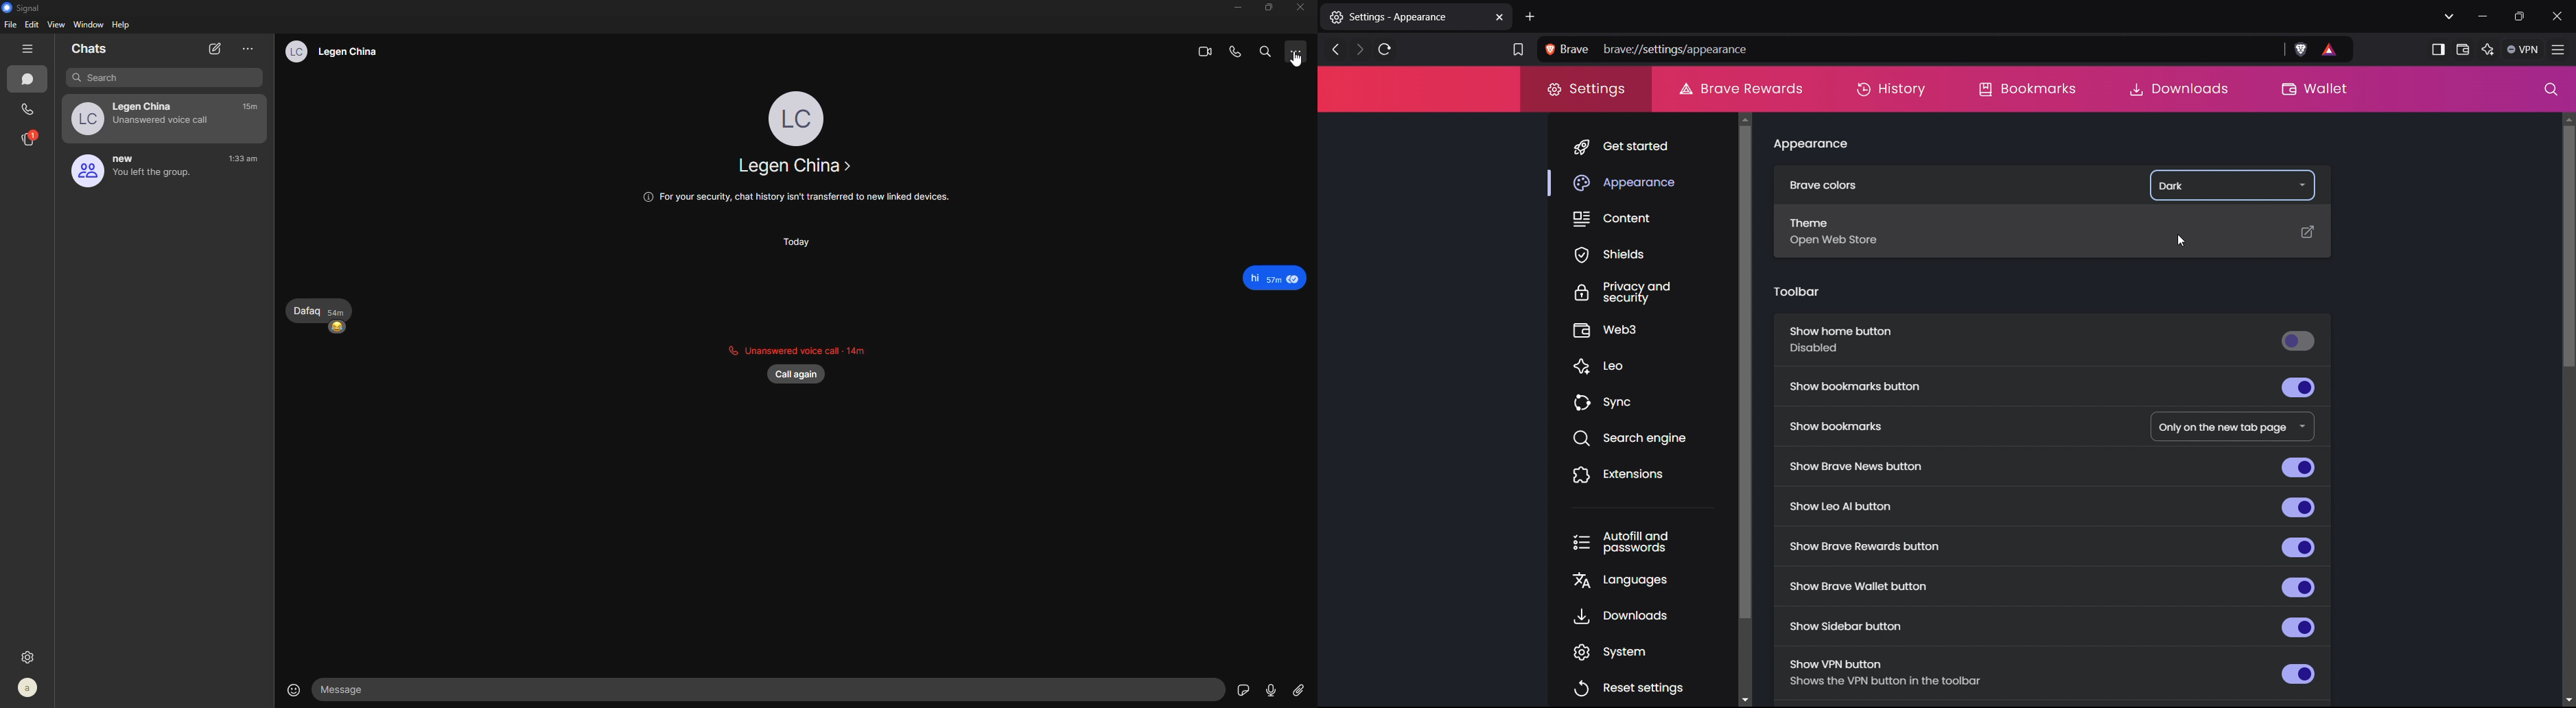  What do you see at coordinates (2230, 184) in the screenshot?
I see `dark` at bounding box center [2230, 184].